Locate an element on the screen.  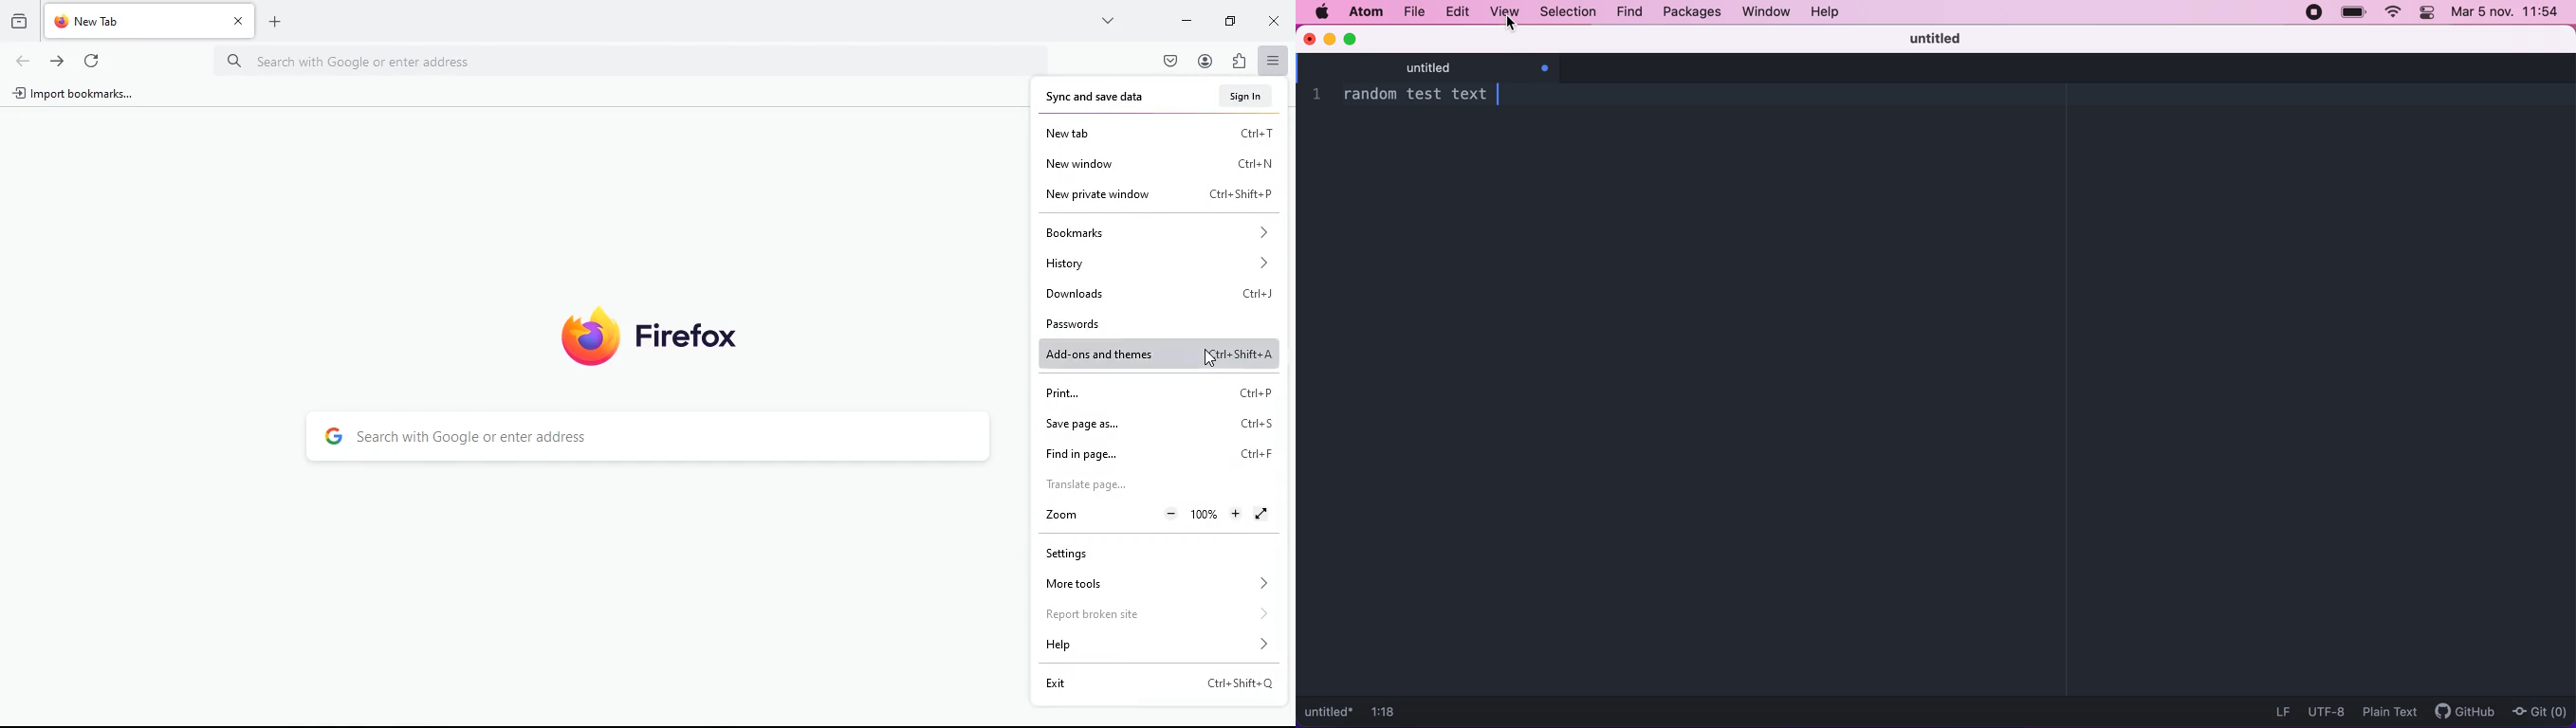
close is located at coordinates (1275, 21).